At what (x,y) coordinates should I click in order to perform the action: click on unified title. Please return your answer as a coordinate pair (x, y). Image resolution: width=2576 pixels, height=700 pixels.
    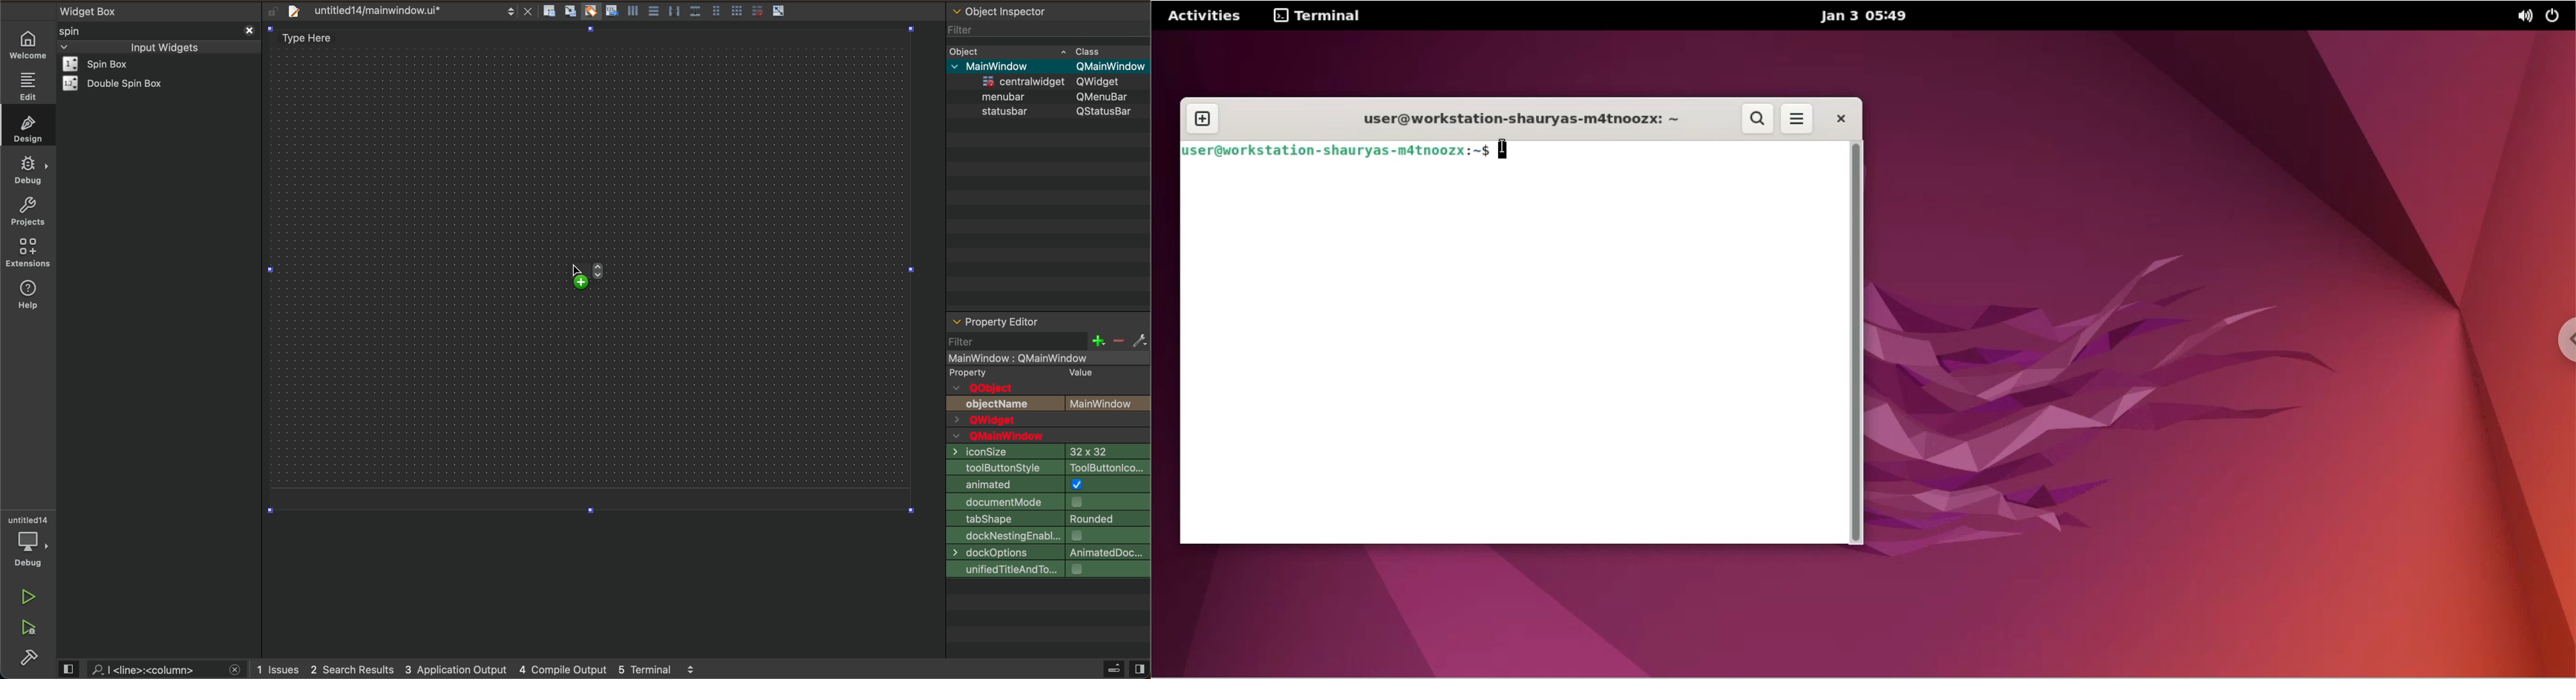
    Looking at the image, I should click on (1048, 569).